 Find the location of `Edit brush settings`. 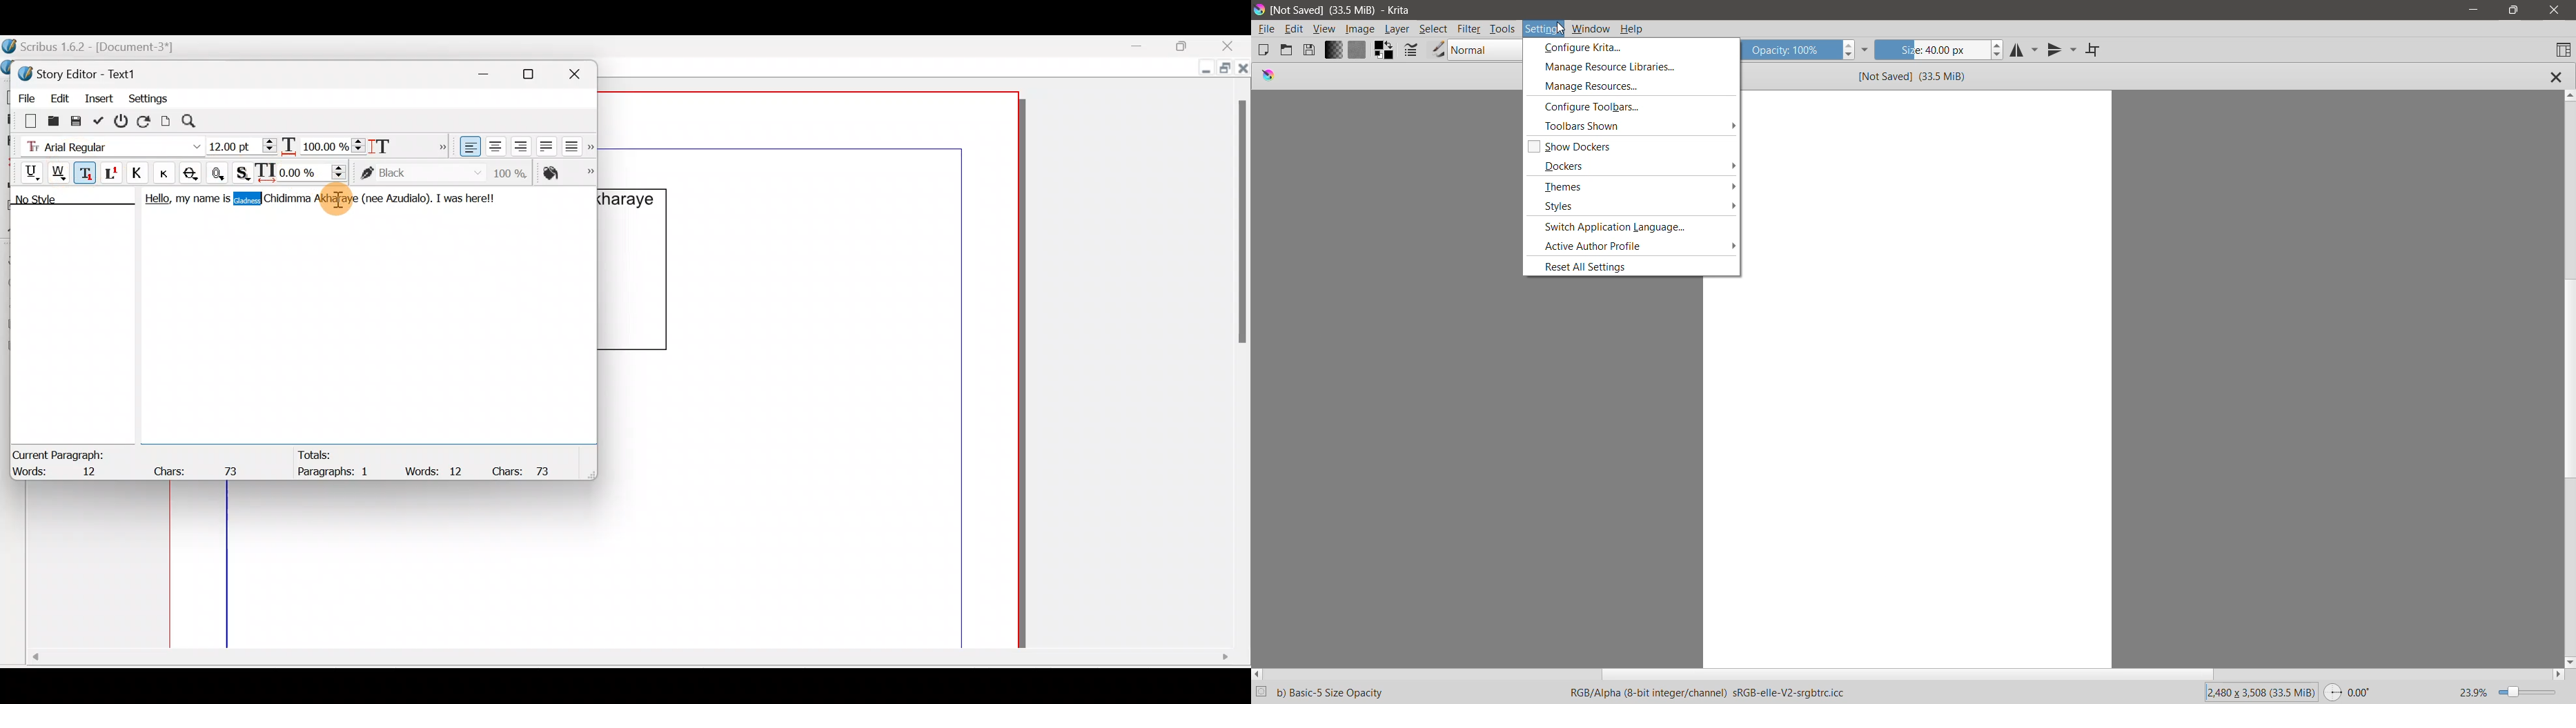

Edit brush settings is located at coordinates (1411, 50).